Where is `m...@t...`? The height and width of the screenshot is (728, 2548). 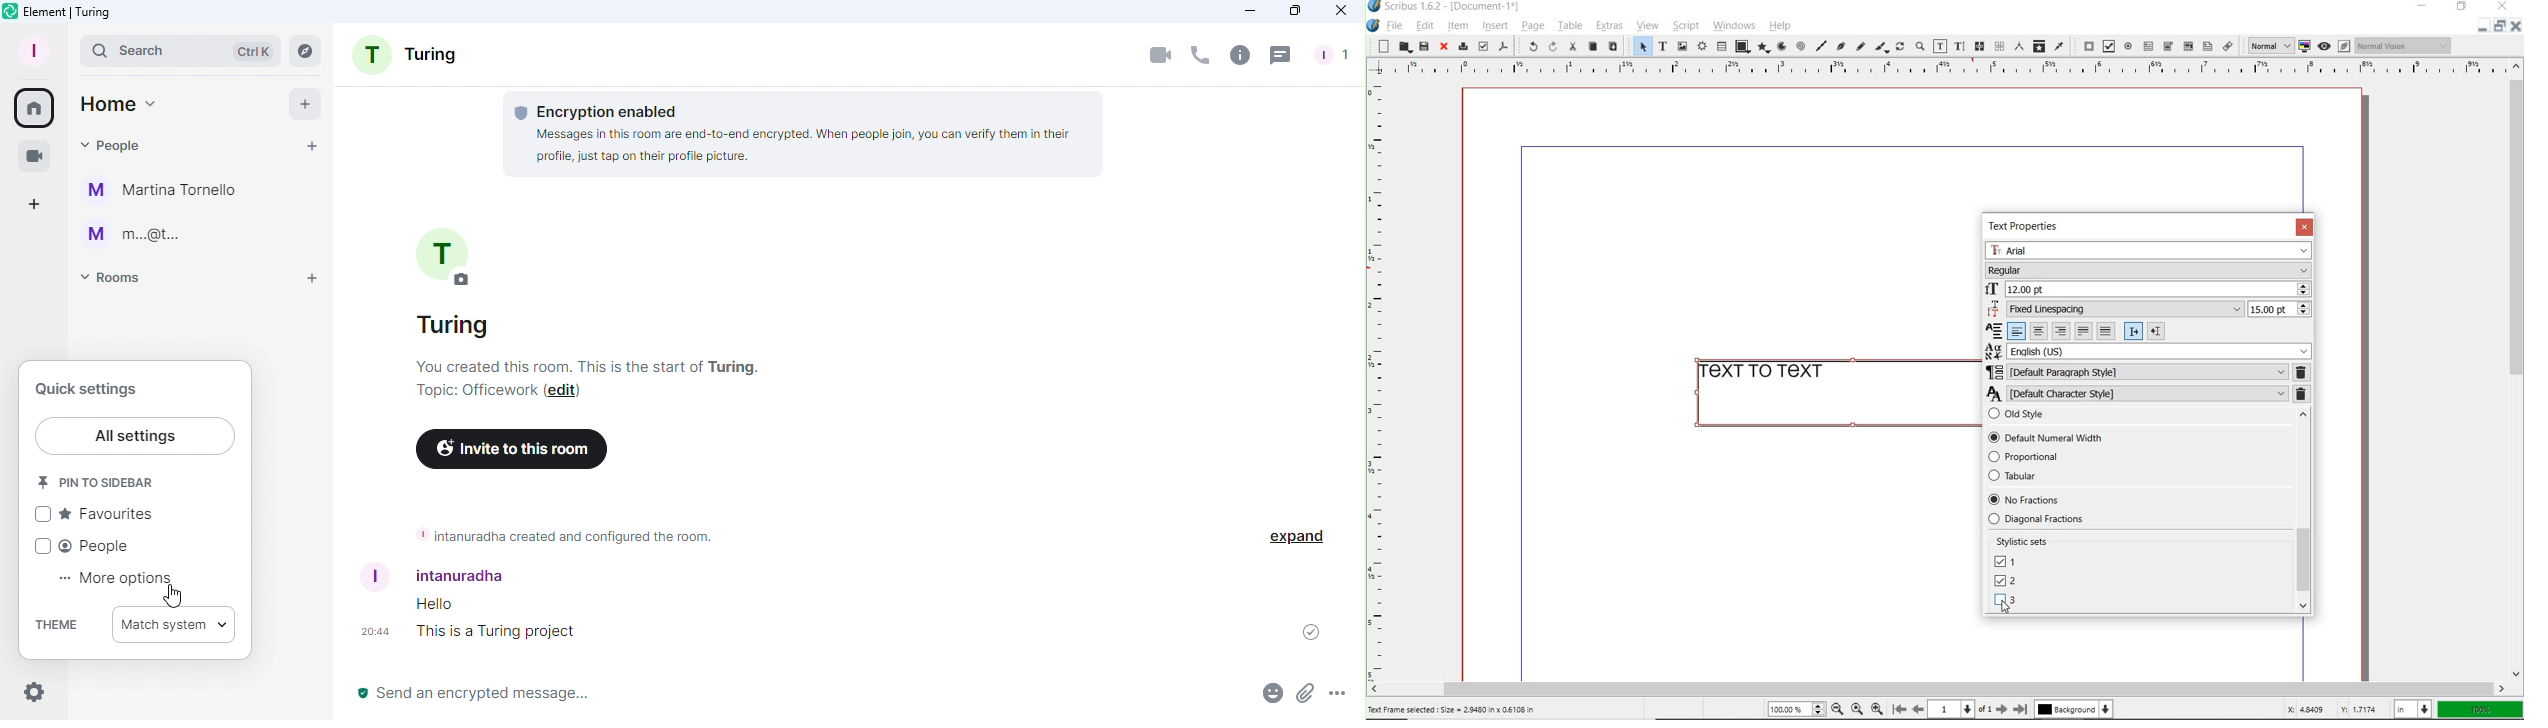 m...@t... is located at coordinates (132, 233).